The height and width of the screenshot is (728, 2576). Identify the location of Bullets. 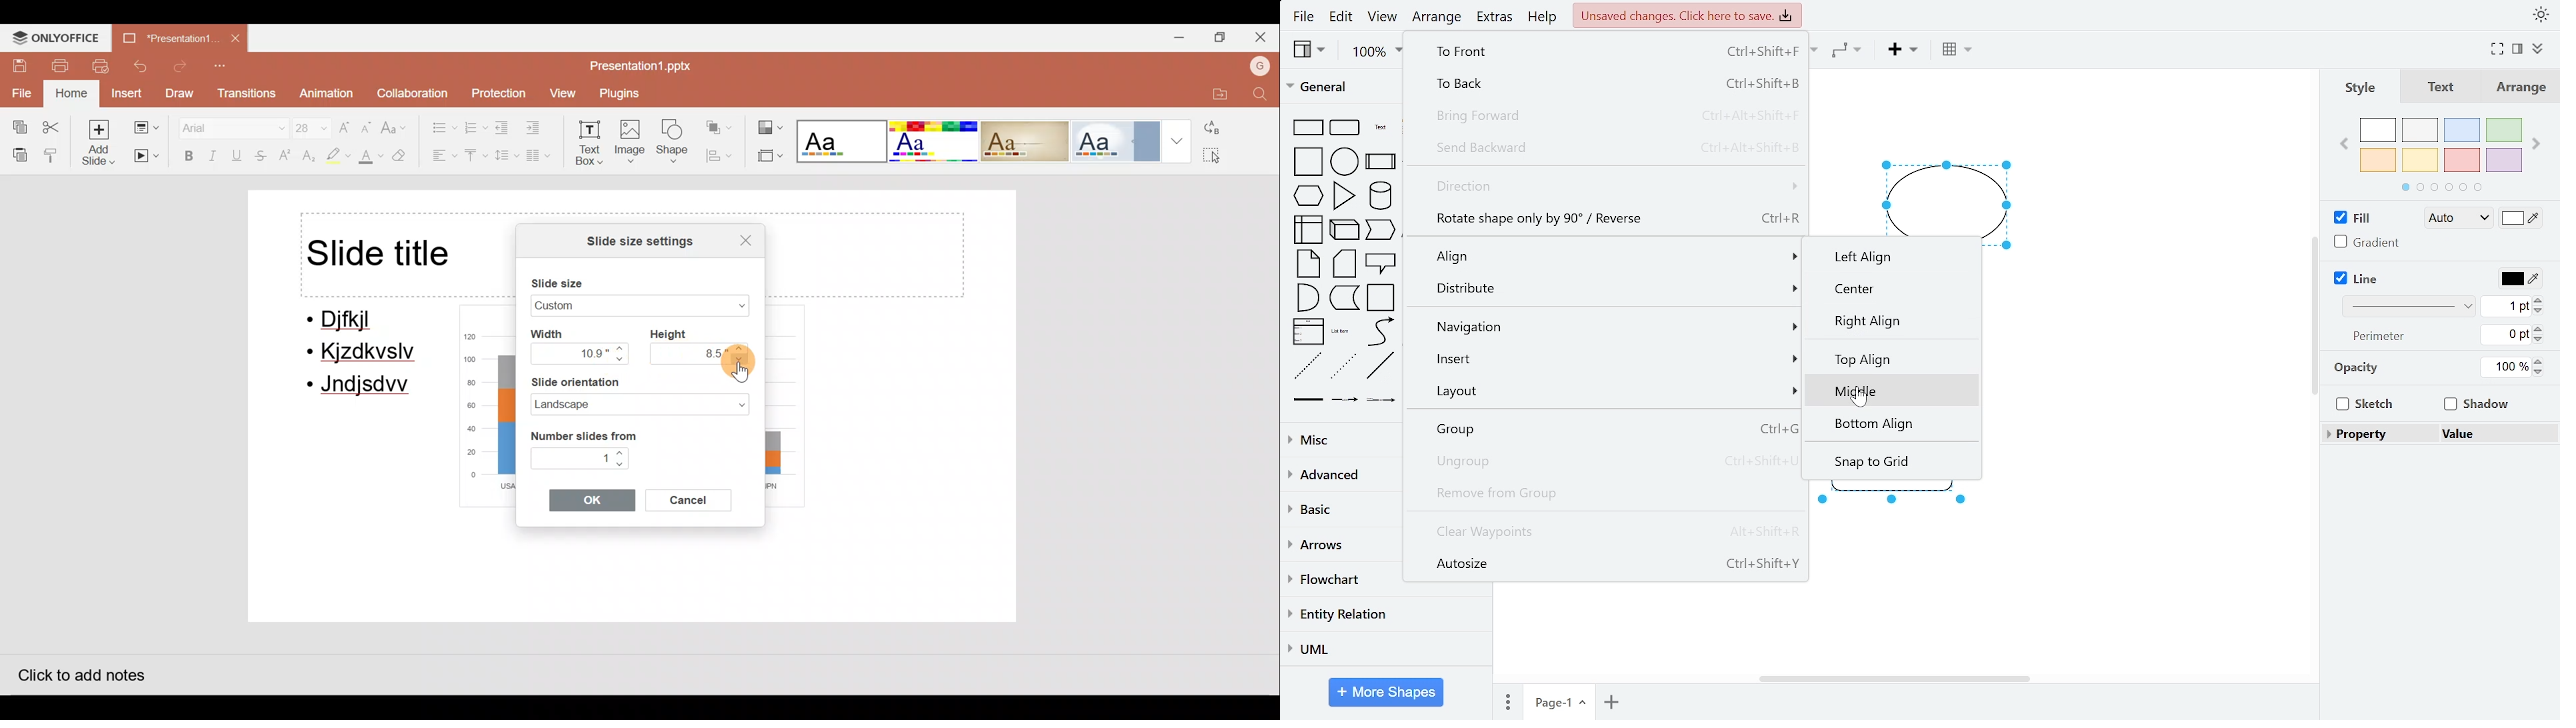
(437, 124).